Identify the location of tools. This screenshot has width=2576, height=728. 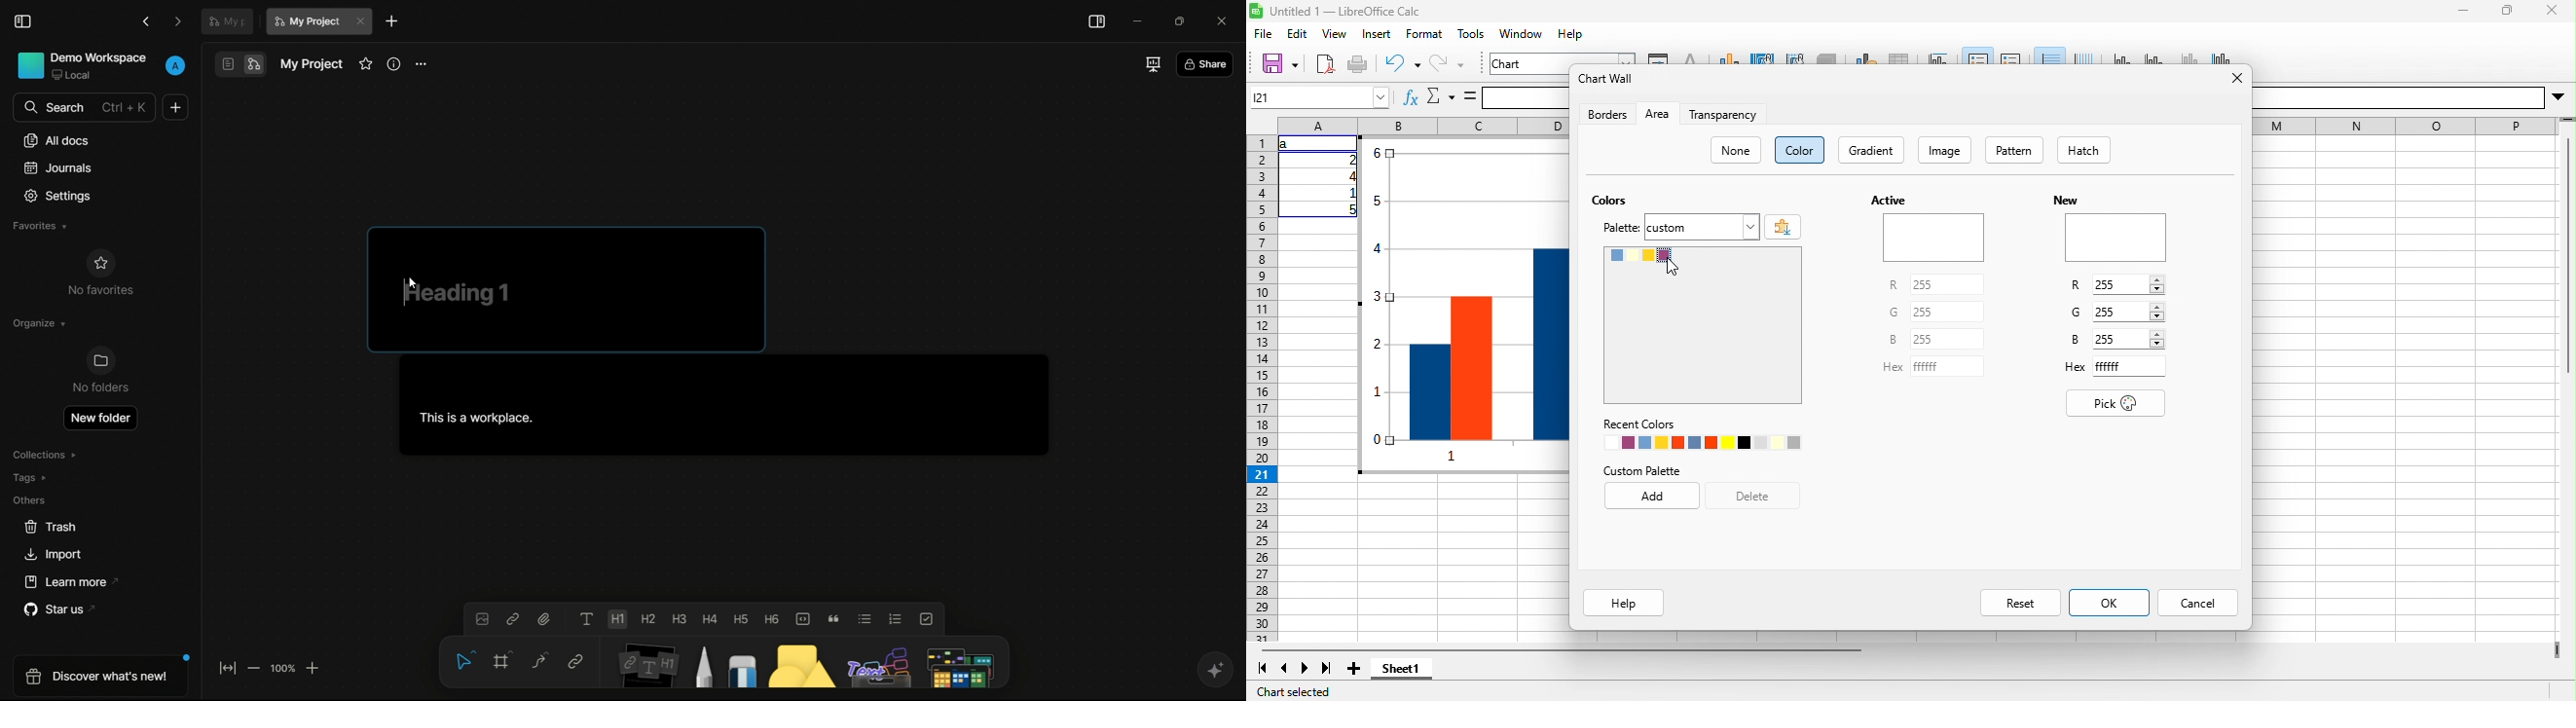
(1470, 33).